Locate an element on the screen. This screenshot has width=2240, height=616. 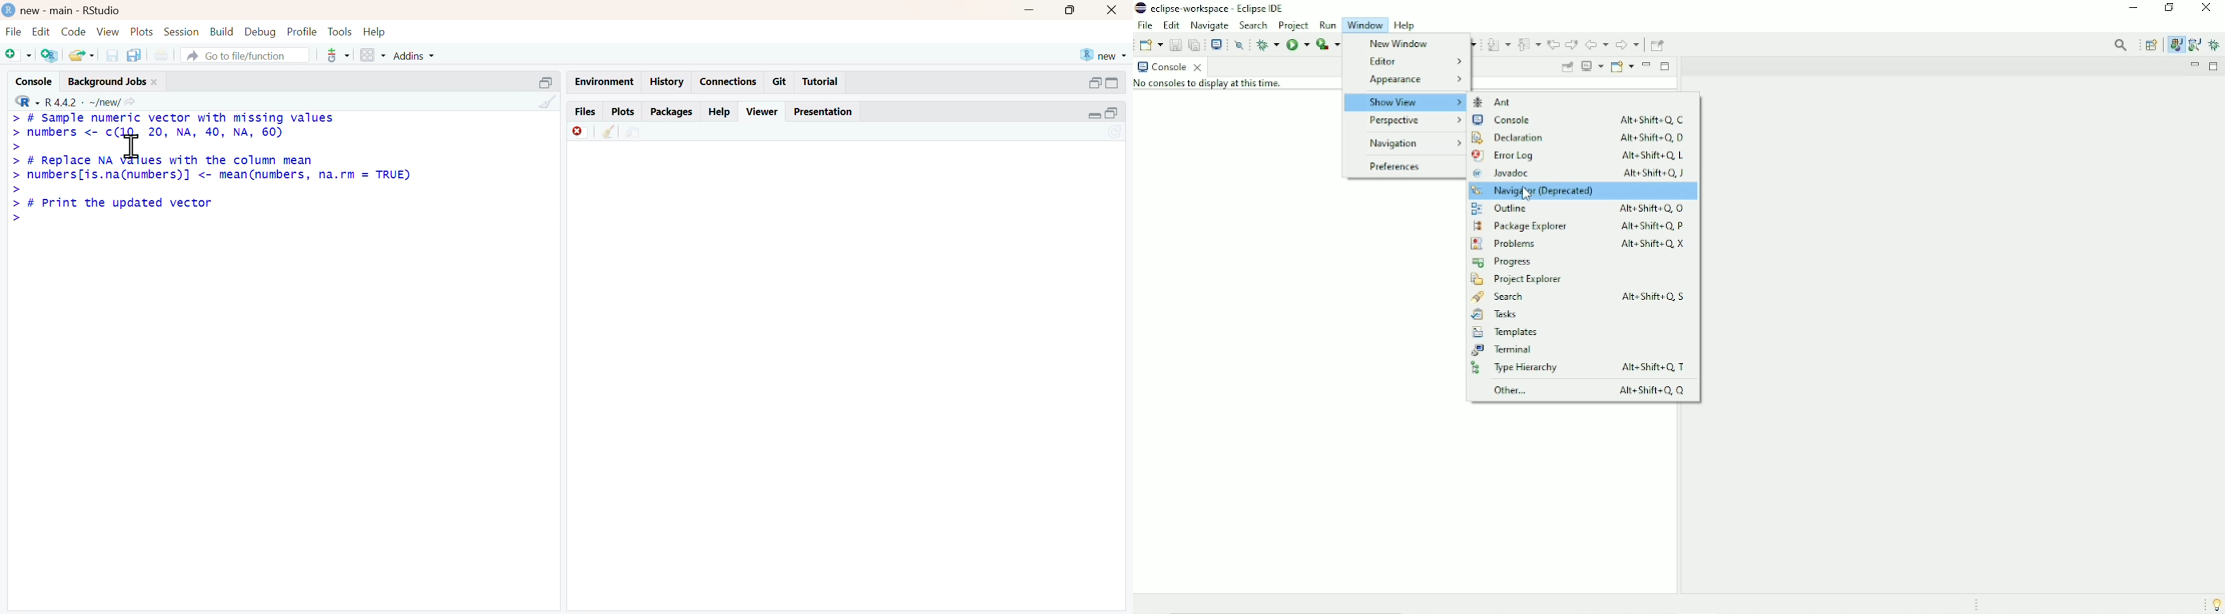
viewer is located at coordinates (763, 112).